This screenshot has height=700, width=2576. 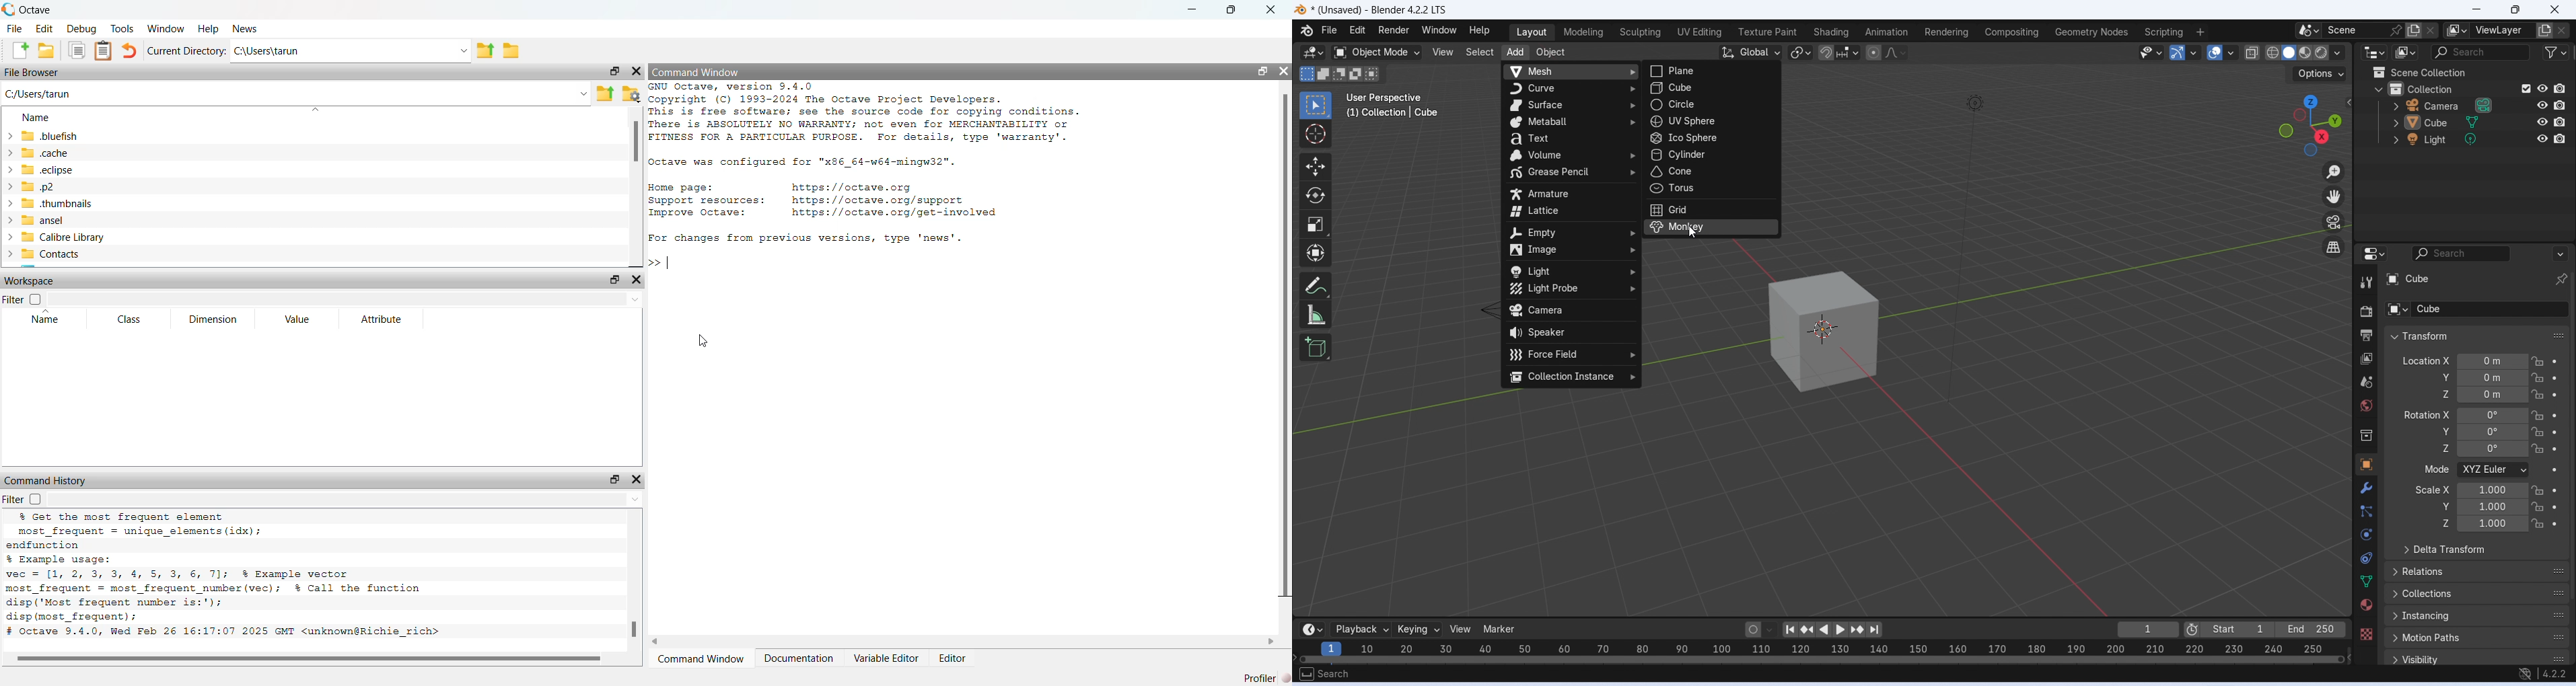 I want to click on scale, so click(x=1819, y=651).